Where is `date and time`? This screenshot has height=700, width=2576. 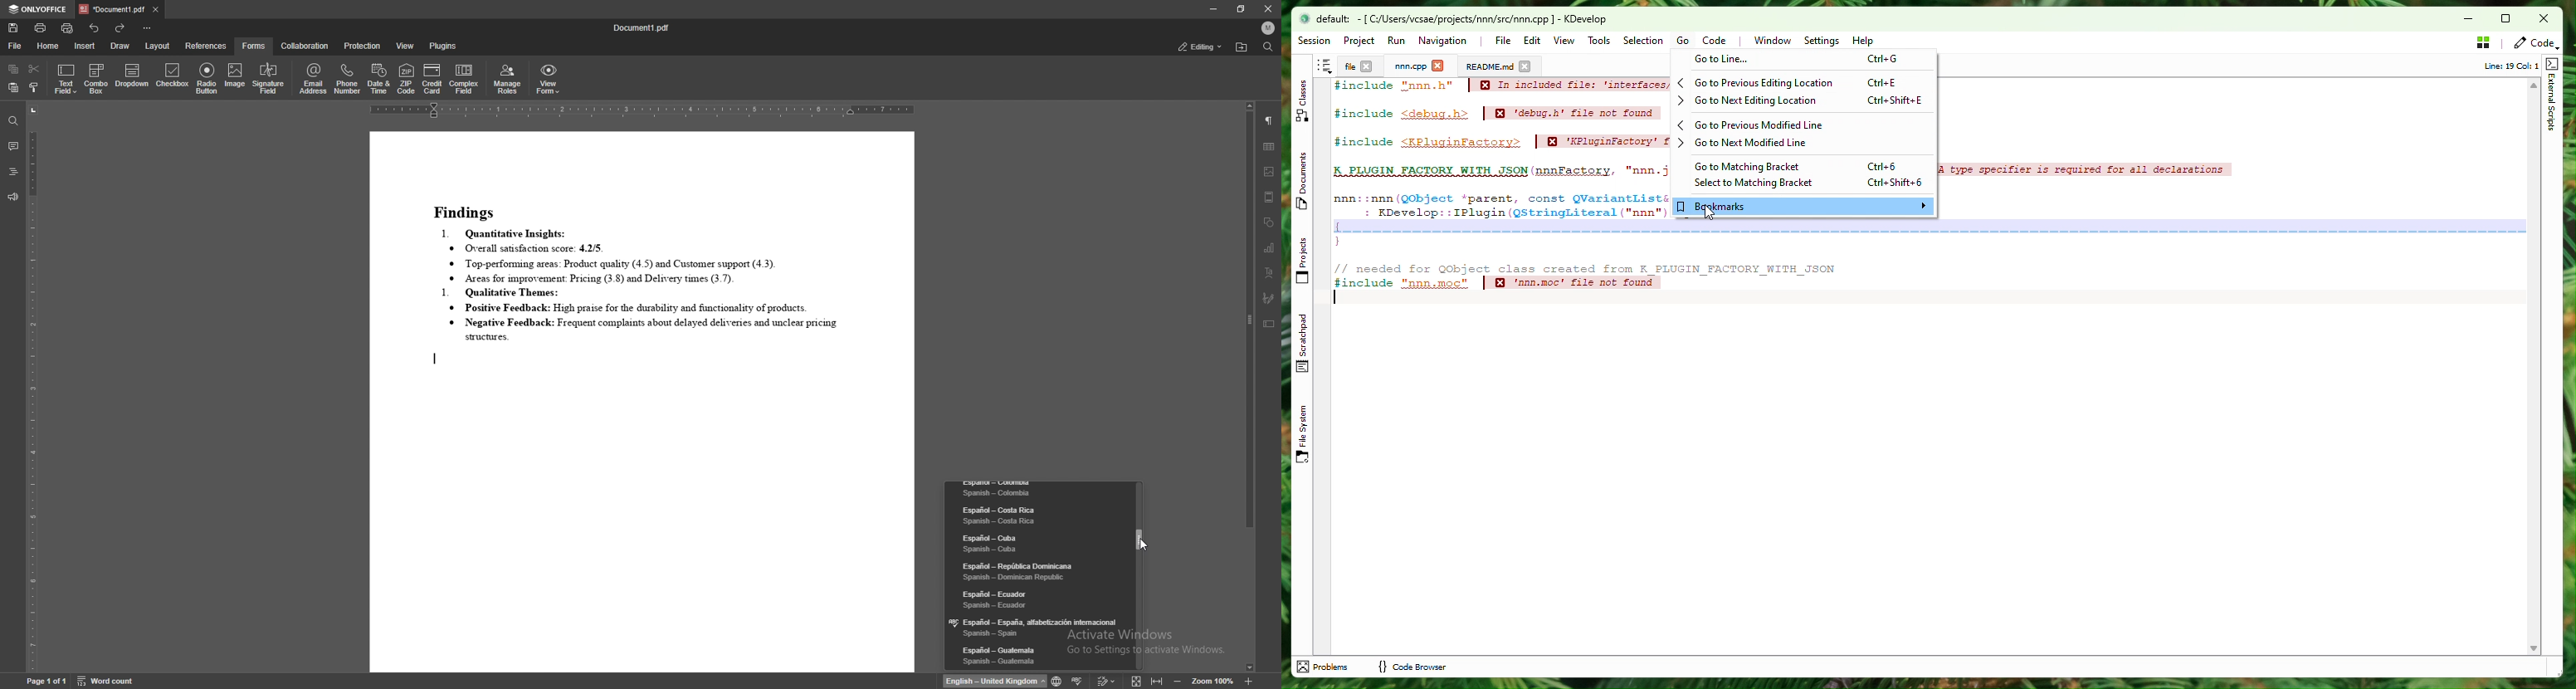
date and time is located at coordinates (380, 79).